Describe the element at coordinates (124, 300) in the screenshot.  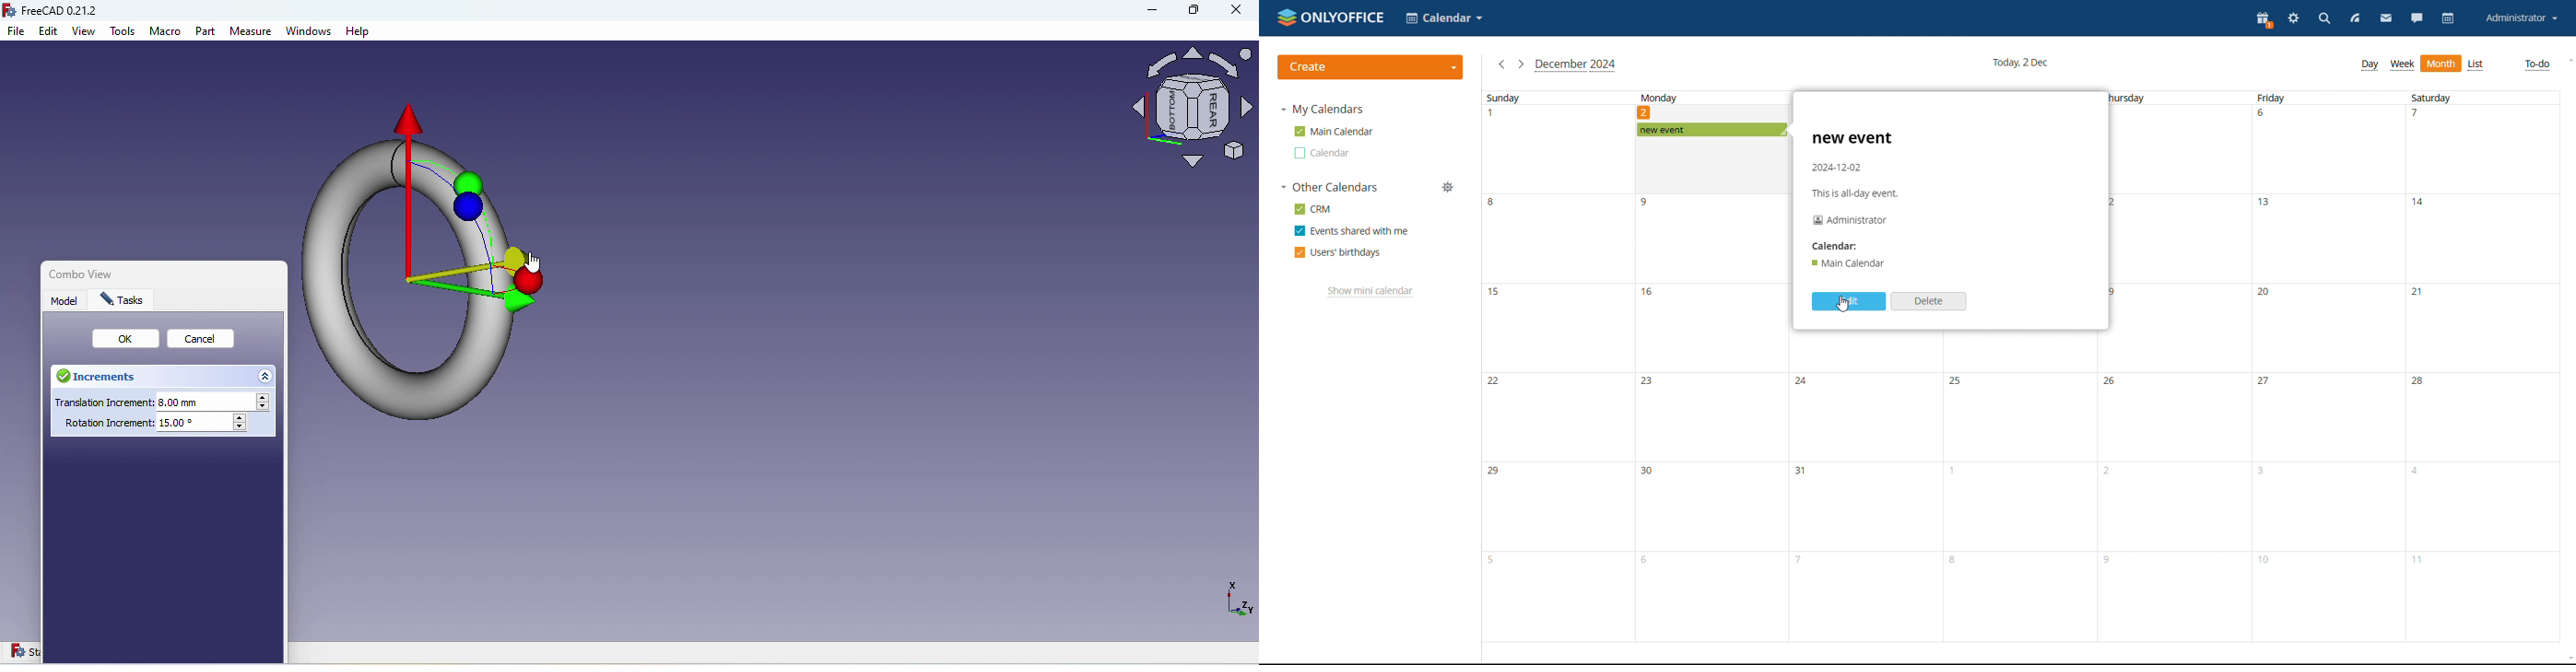
I see `Tasks` at that location.